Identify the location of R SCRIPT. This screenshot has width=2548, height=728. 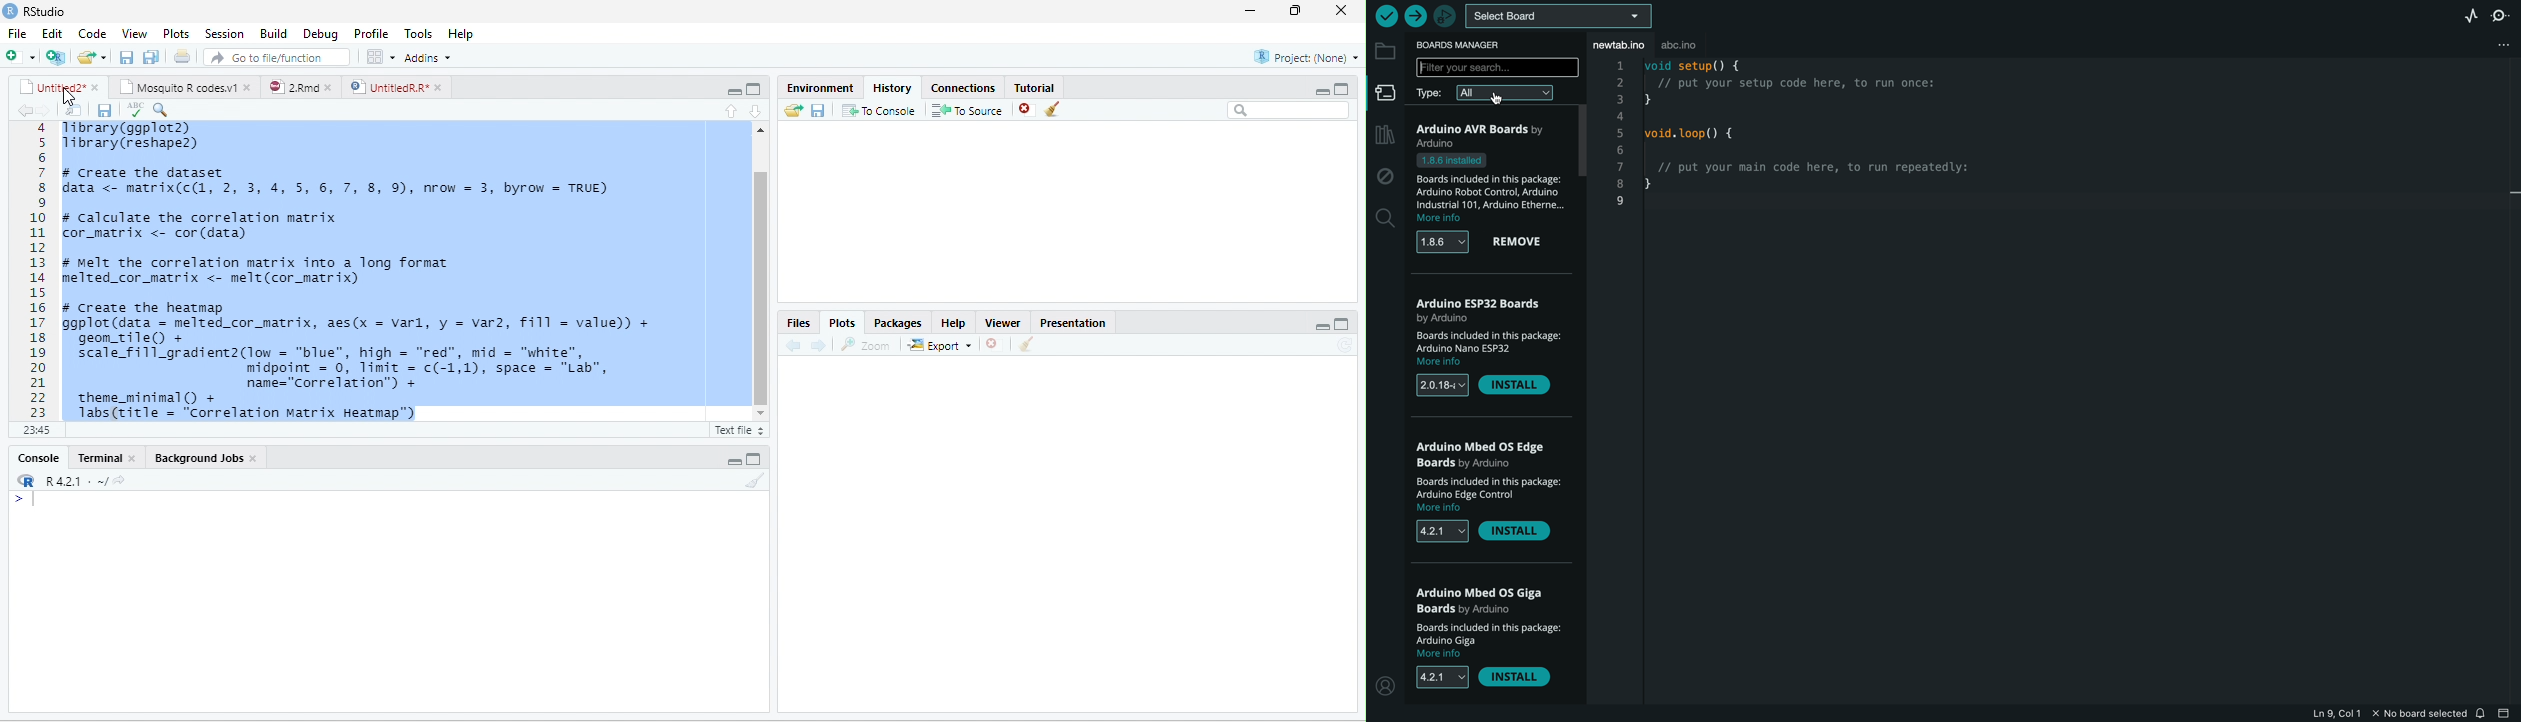
(735, 432).